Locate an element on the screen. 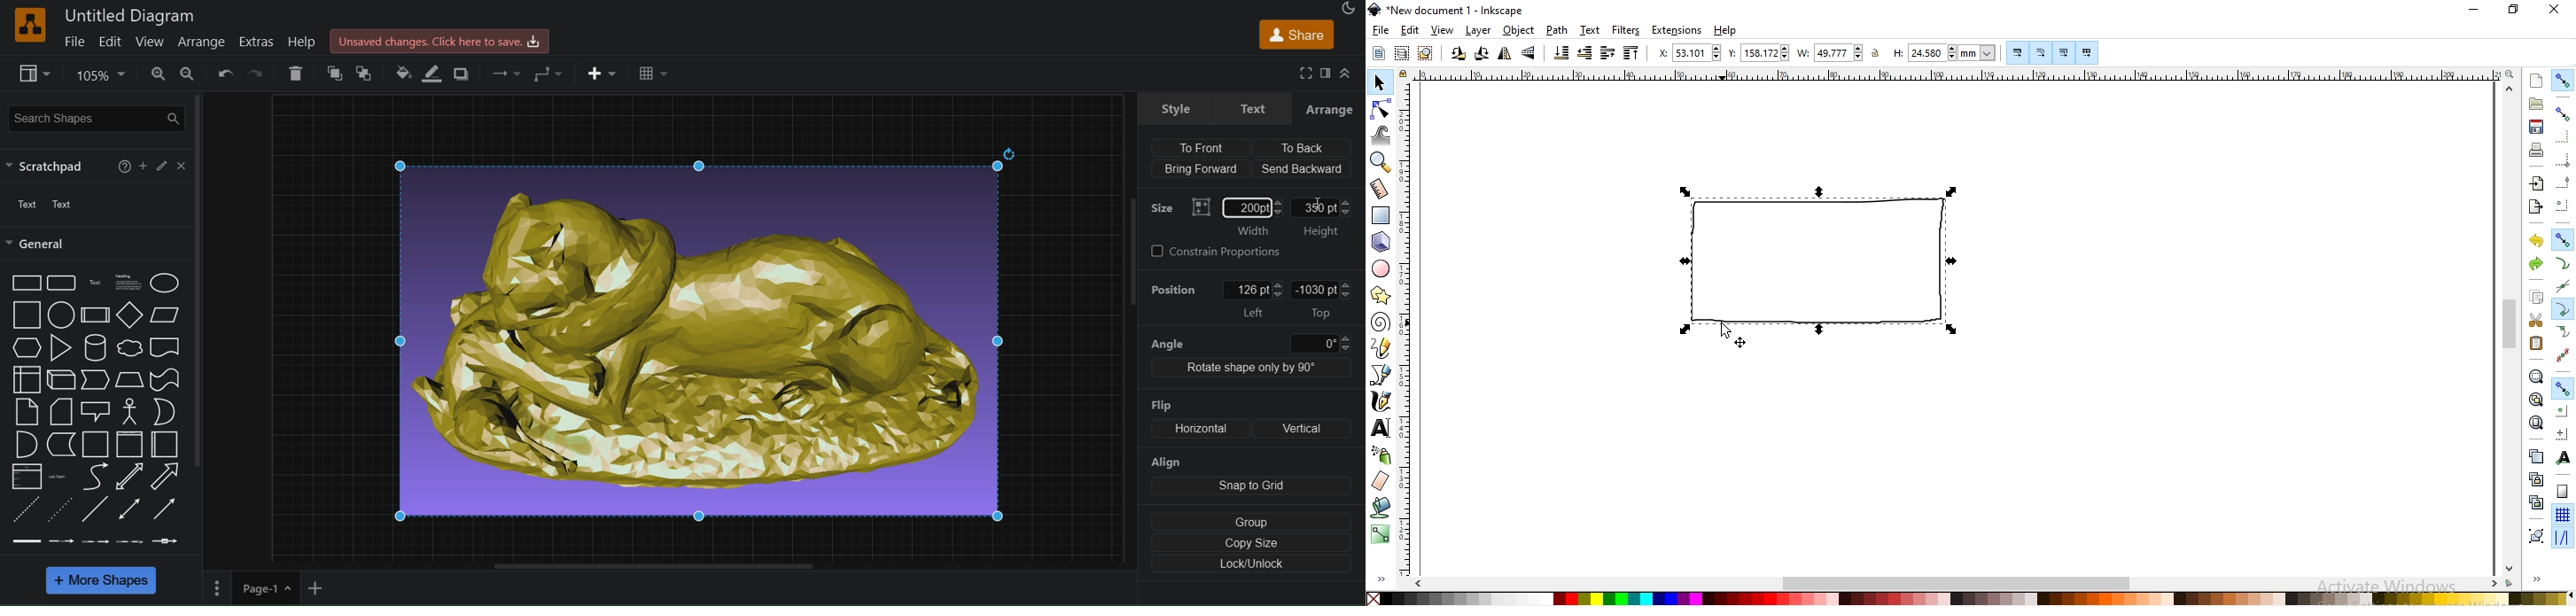 This screenshot has height=616, width=2576. Flip is located at coordinates (1162, 405).